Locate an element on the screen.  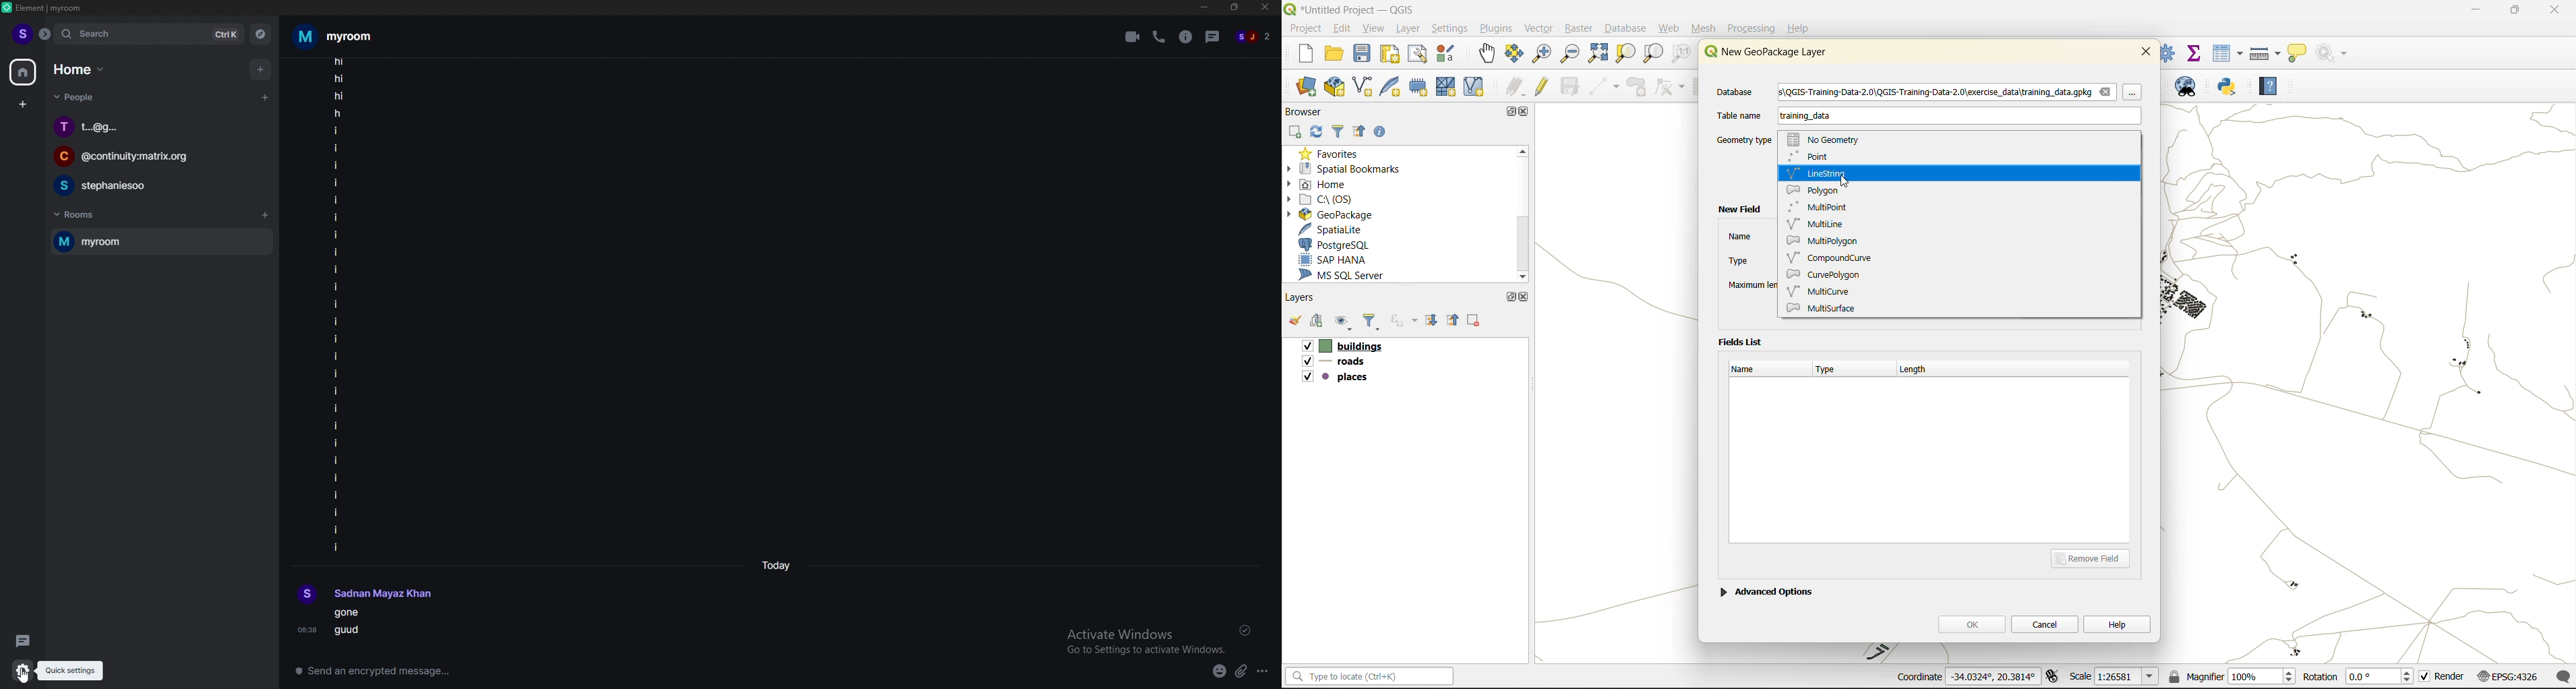
explore is located at coordinates (260, 33).